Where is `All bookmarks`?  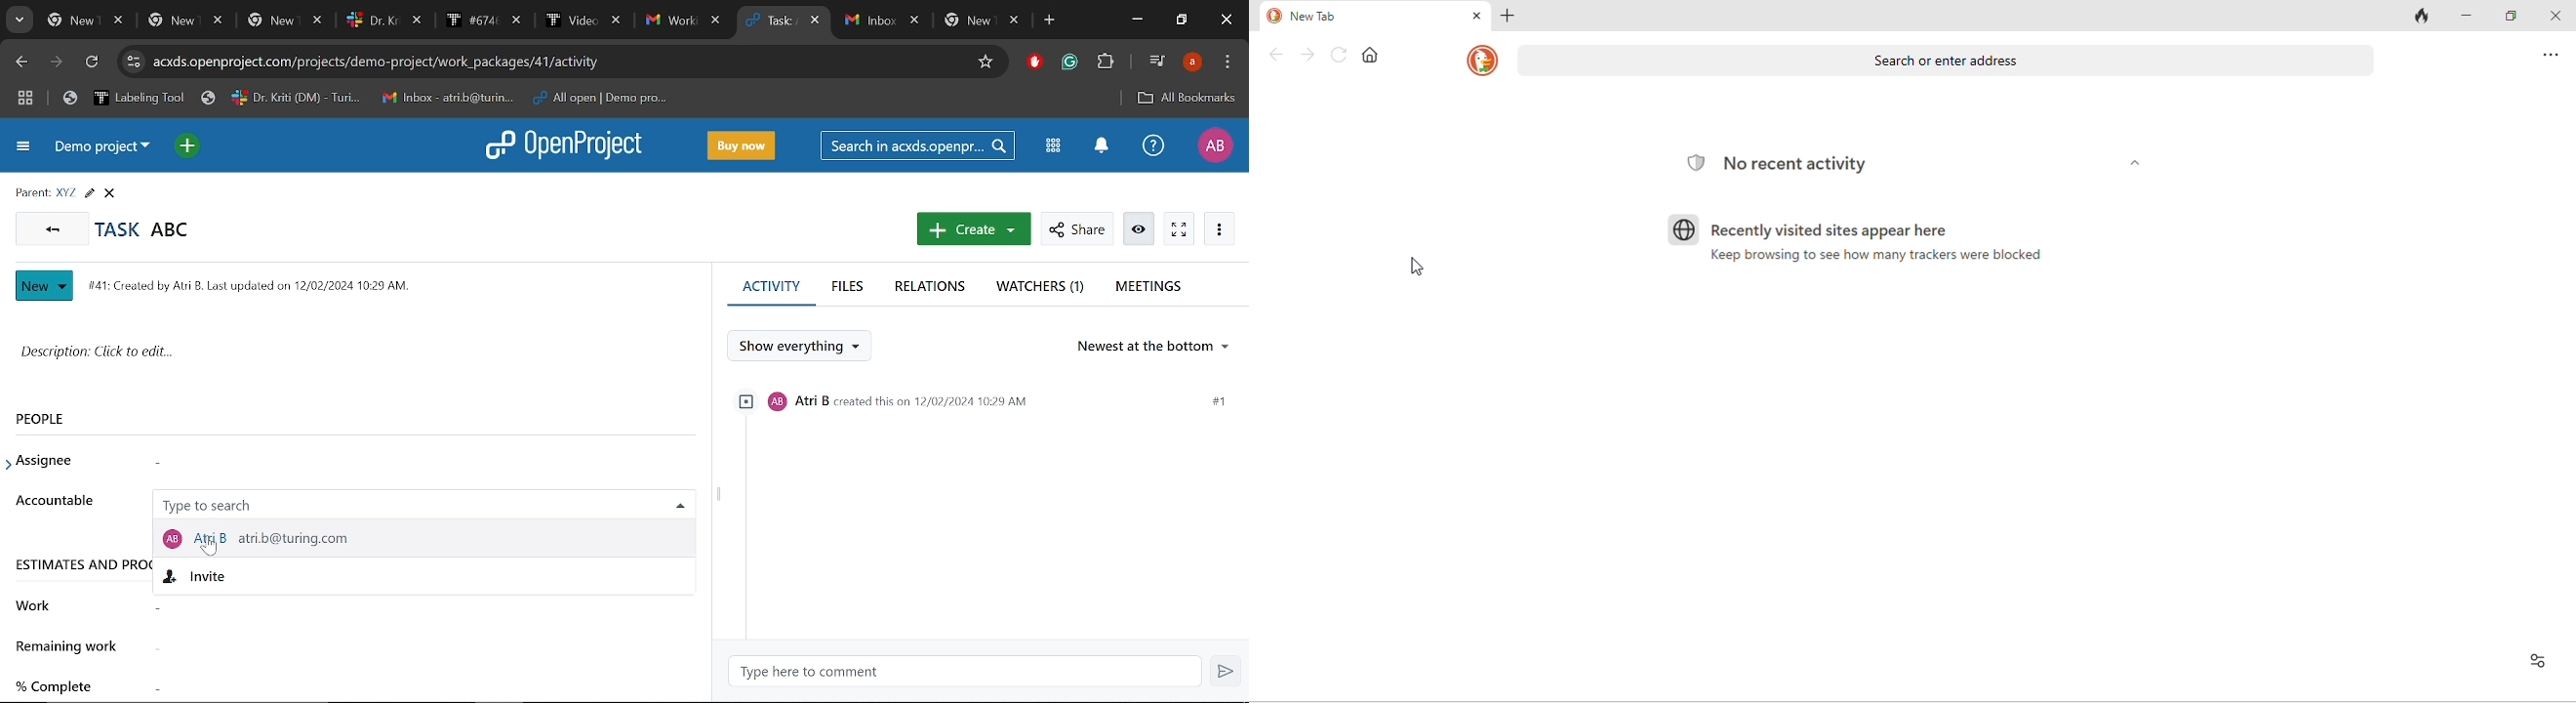 All bookmarks is located at coordinates (1187, 98).